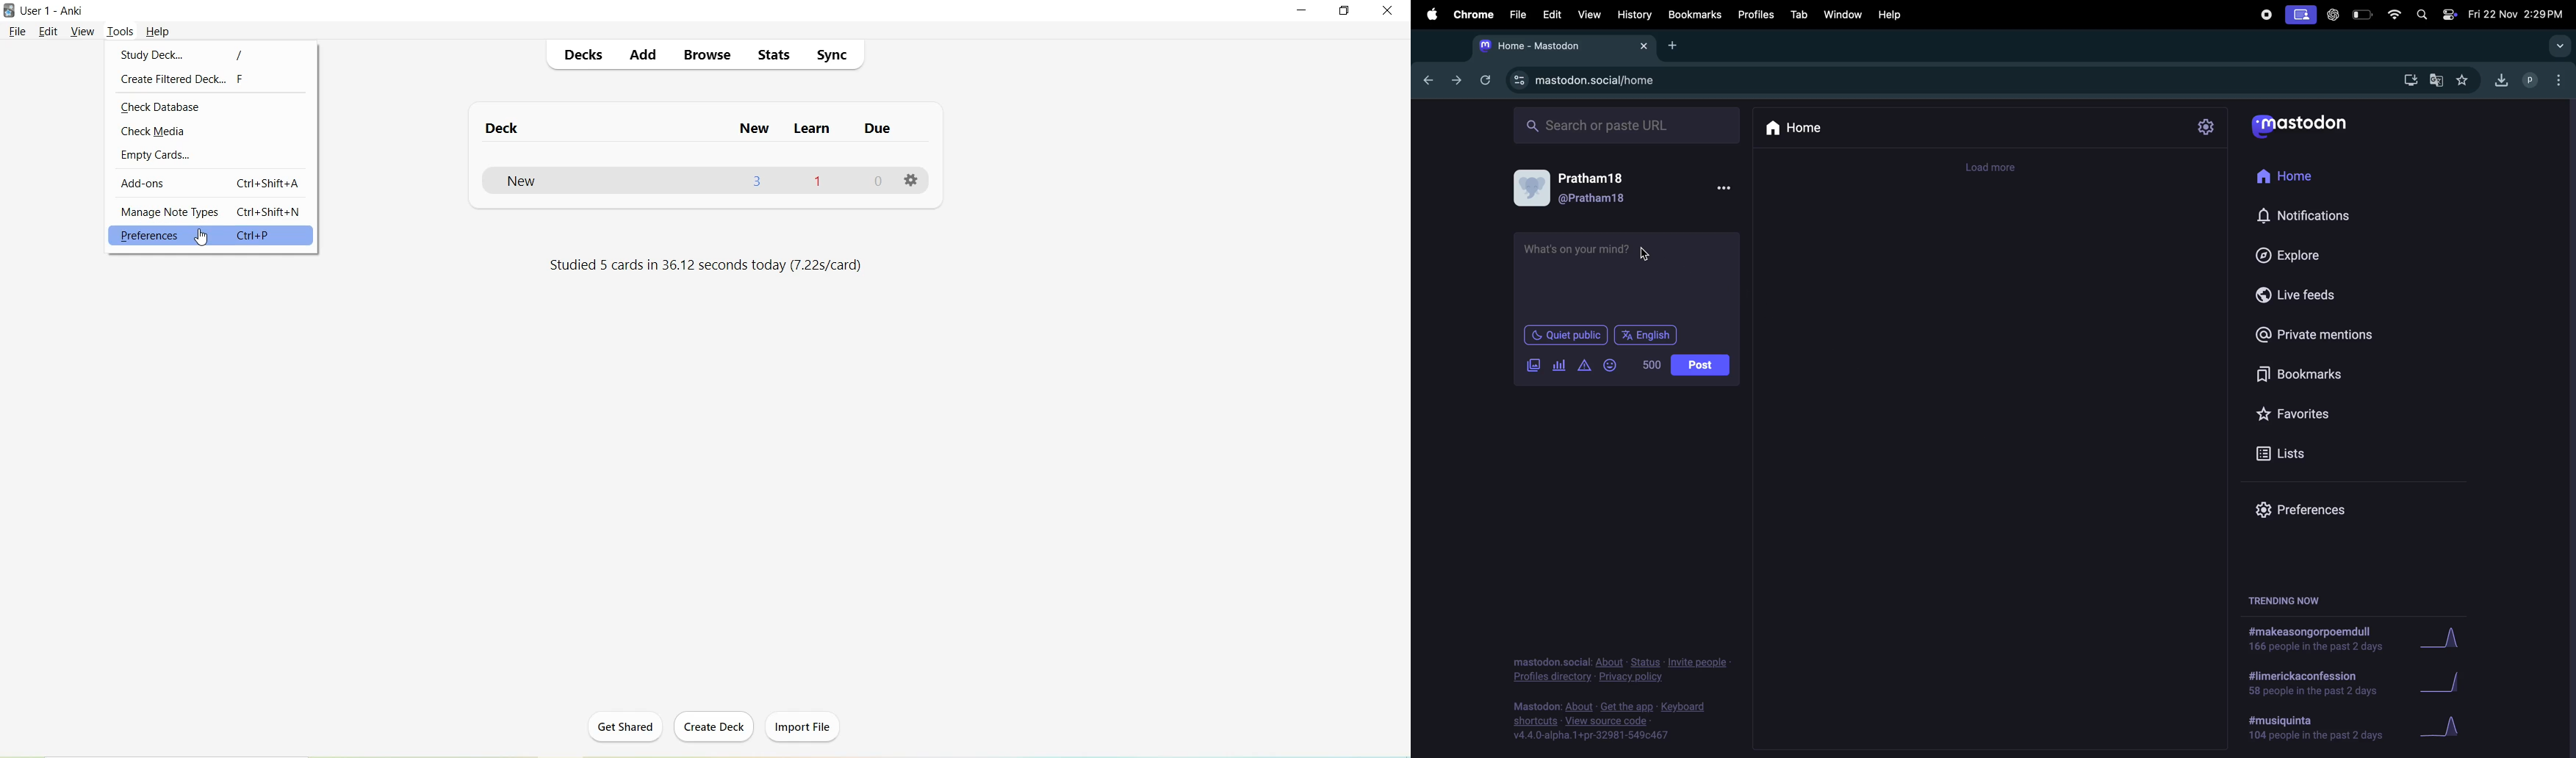 The width and height of the screenshot is (2576, 784). What do you see at coordinates (1454, 80) in the screenshot?
I see `next tab` at bounding box center [1454, 80].